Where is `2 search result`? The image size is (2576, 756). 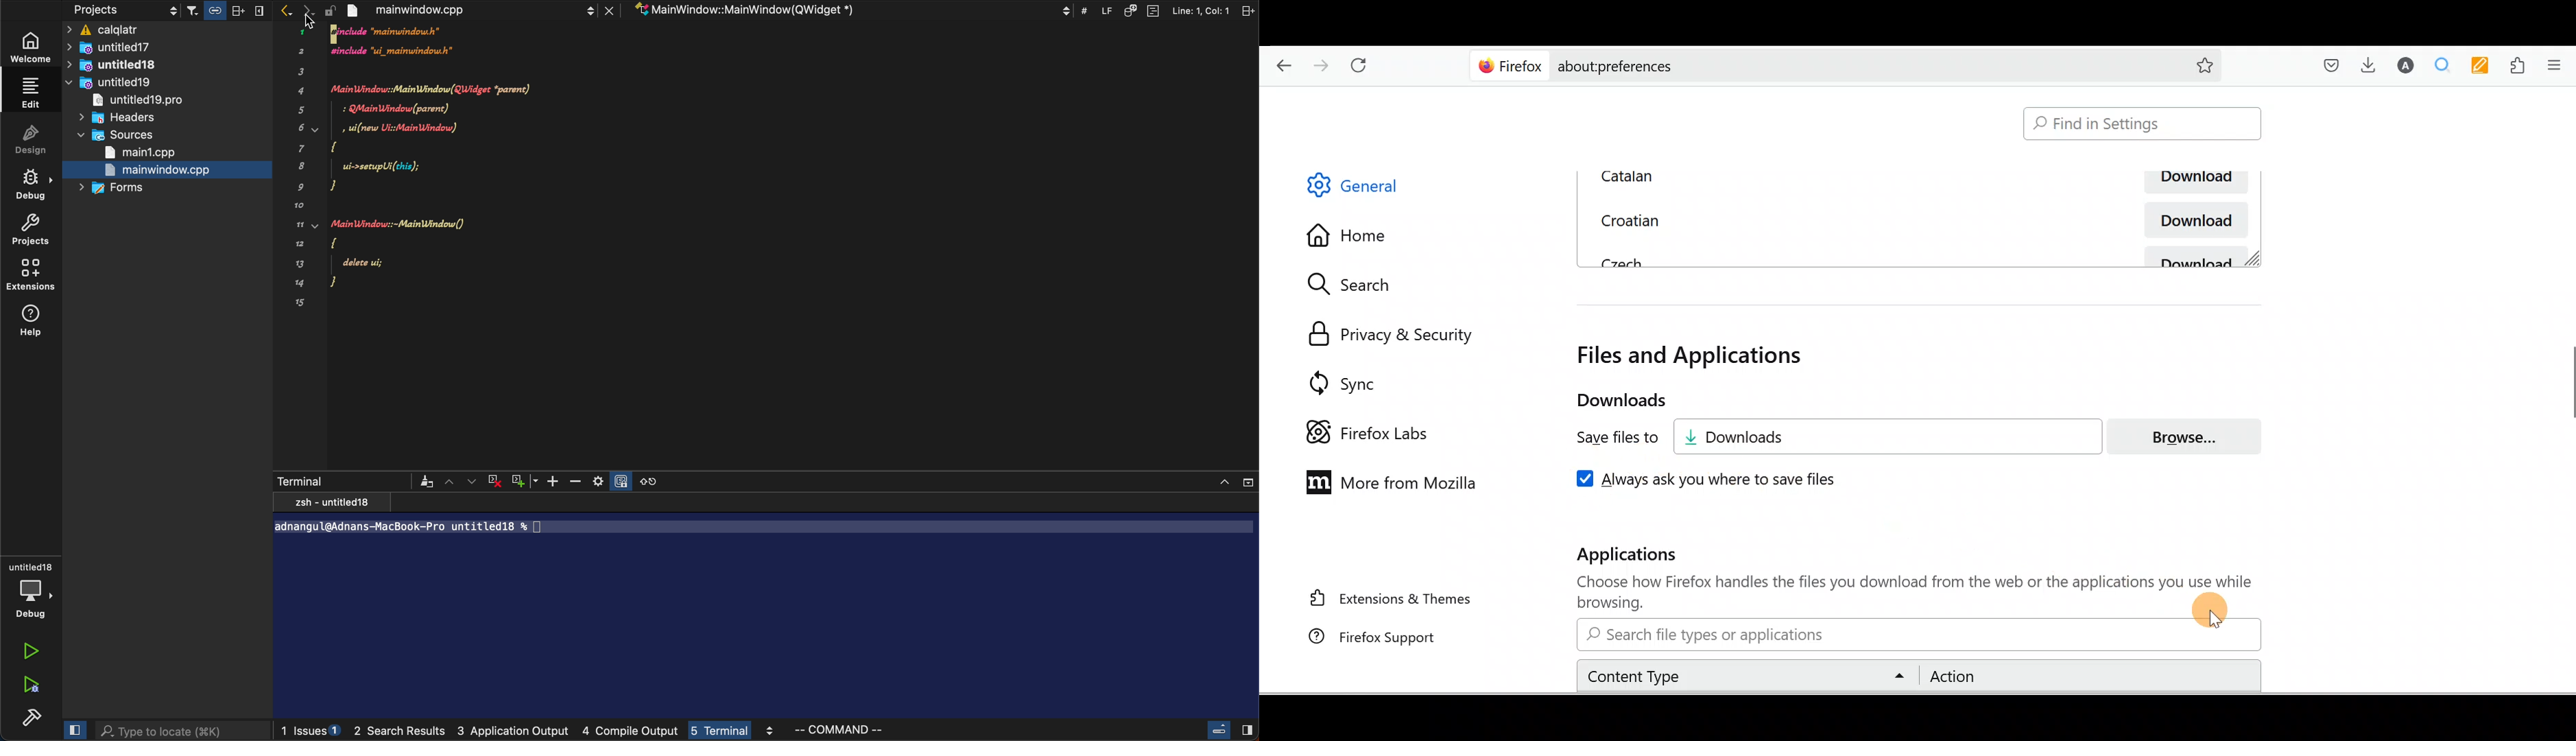
2 search result is located at coordinates (403, 734).